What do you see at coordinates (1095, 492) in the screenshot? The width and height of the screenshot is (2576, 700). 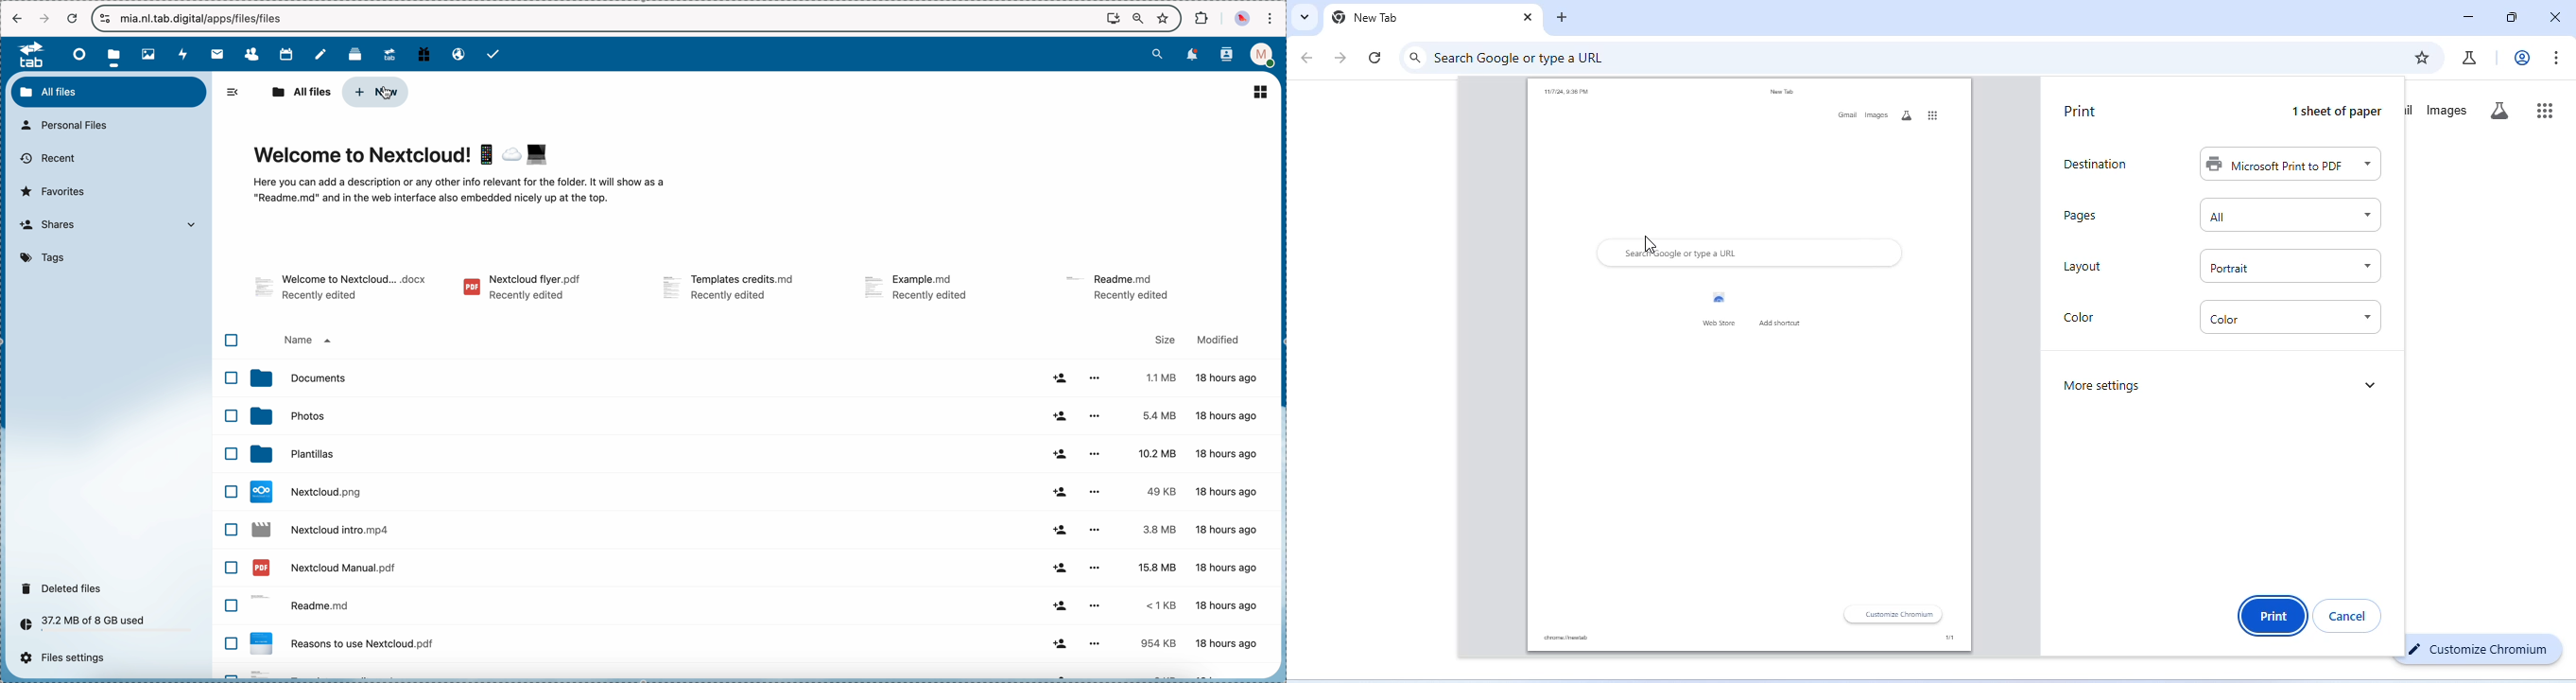 I see `more options` at bounding box center [1095, 492].